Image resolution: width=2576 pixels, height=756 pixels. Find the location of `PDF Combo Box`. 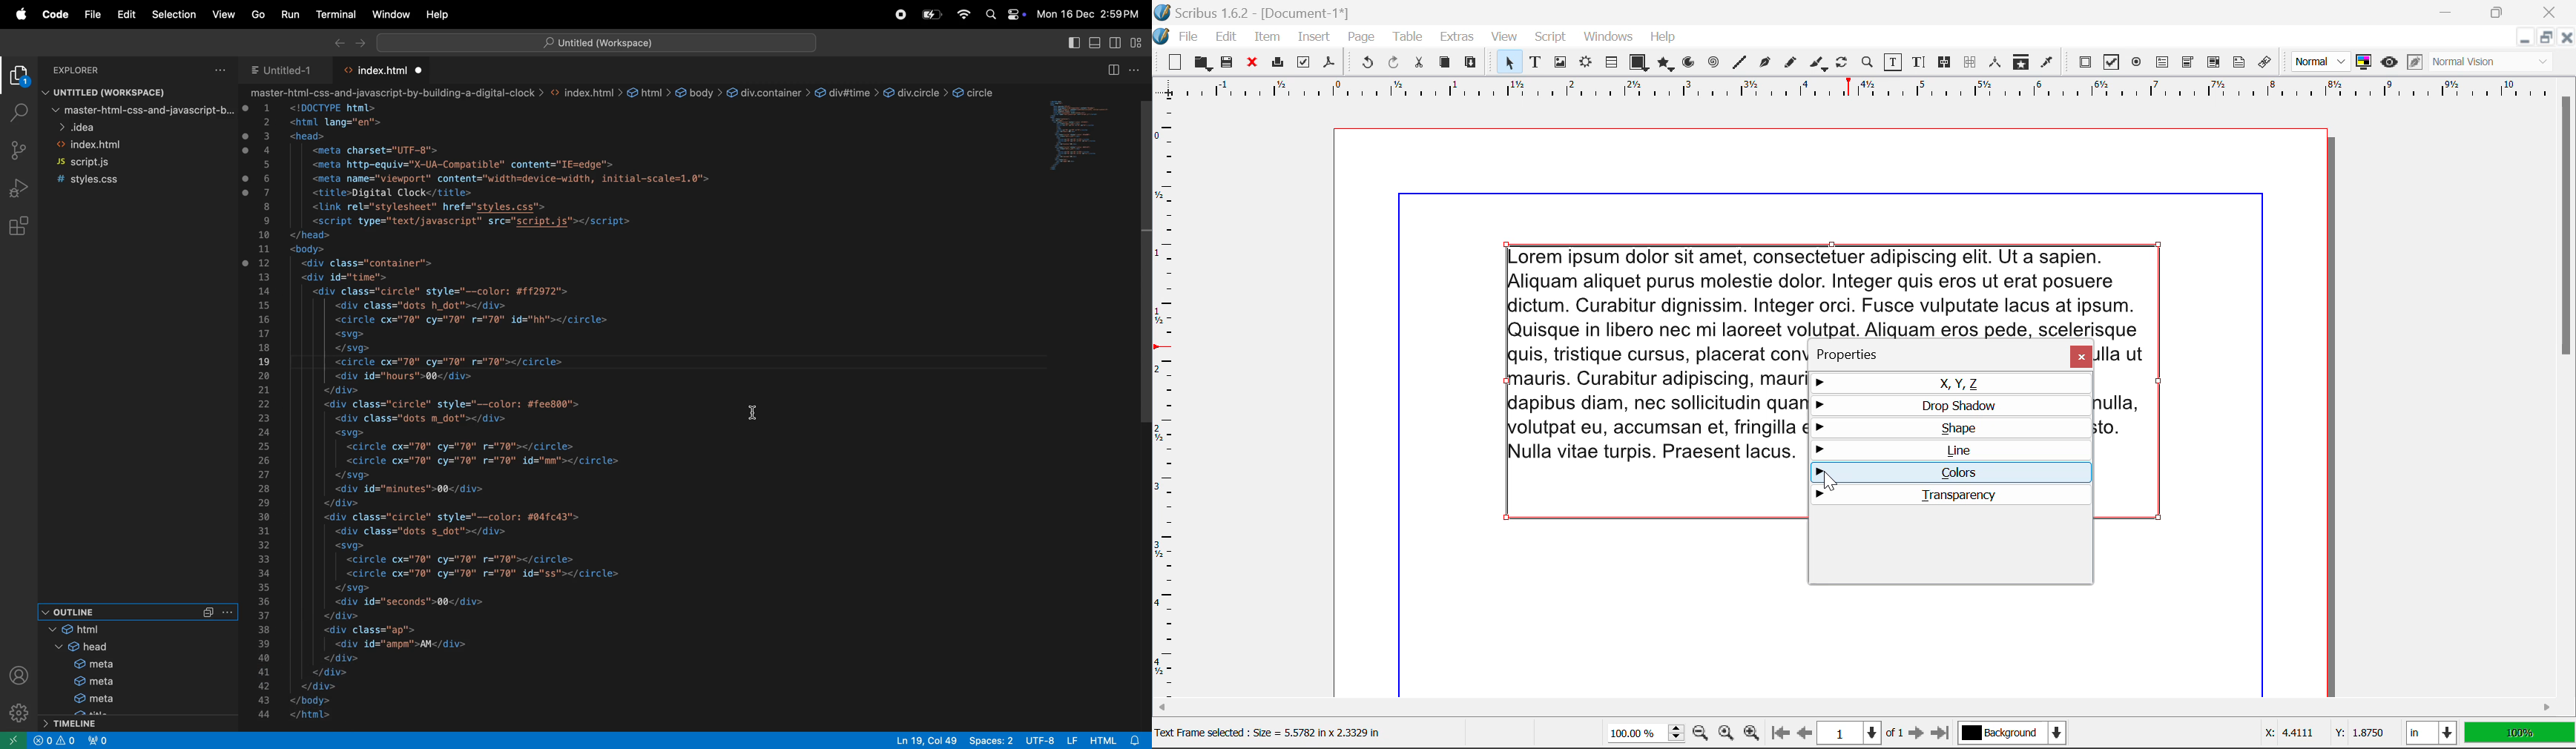

PDF Combo Box is located at coordinates (2187, 65).